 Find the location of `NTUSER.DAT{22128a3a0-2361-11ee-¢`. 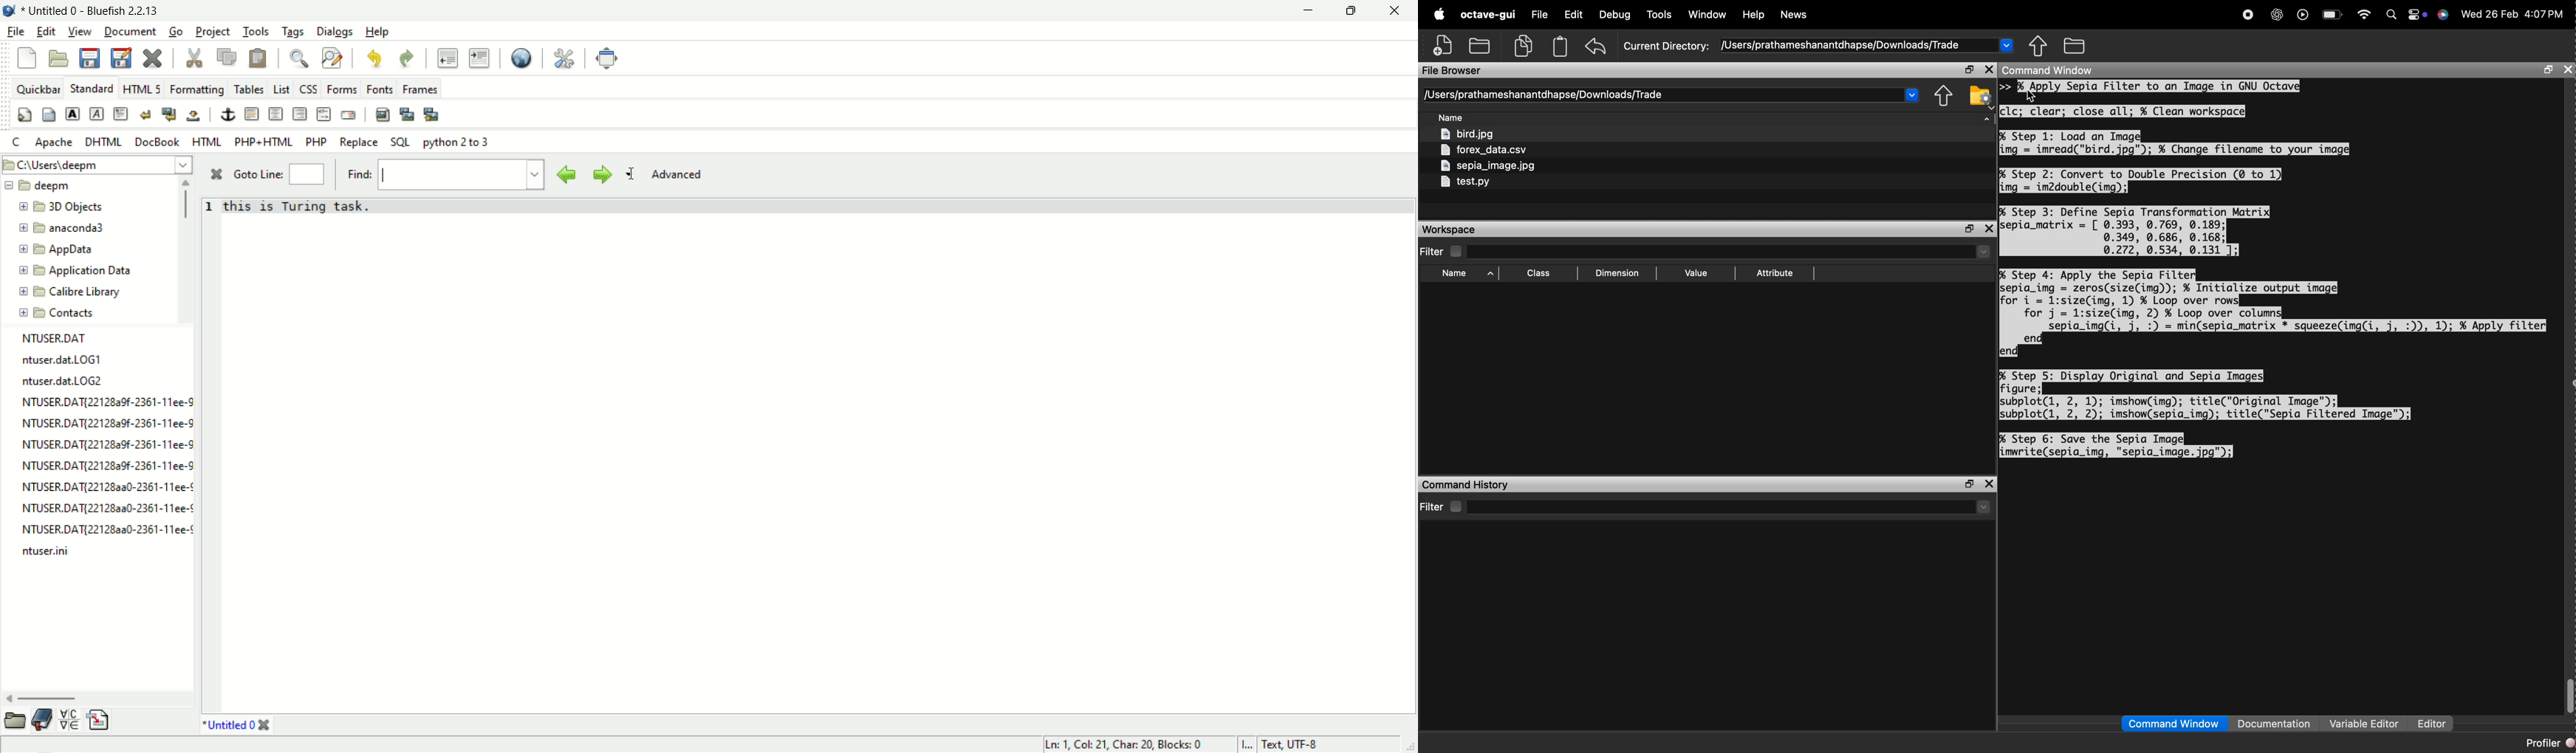

NTUSER.DAT{22128a3a0-2361-11ee-¢ is located at coordinates (101, 508).